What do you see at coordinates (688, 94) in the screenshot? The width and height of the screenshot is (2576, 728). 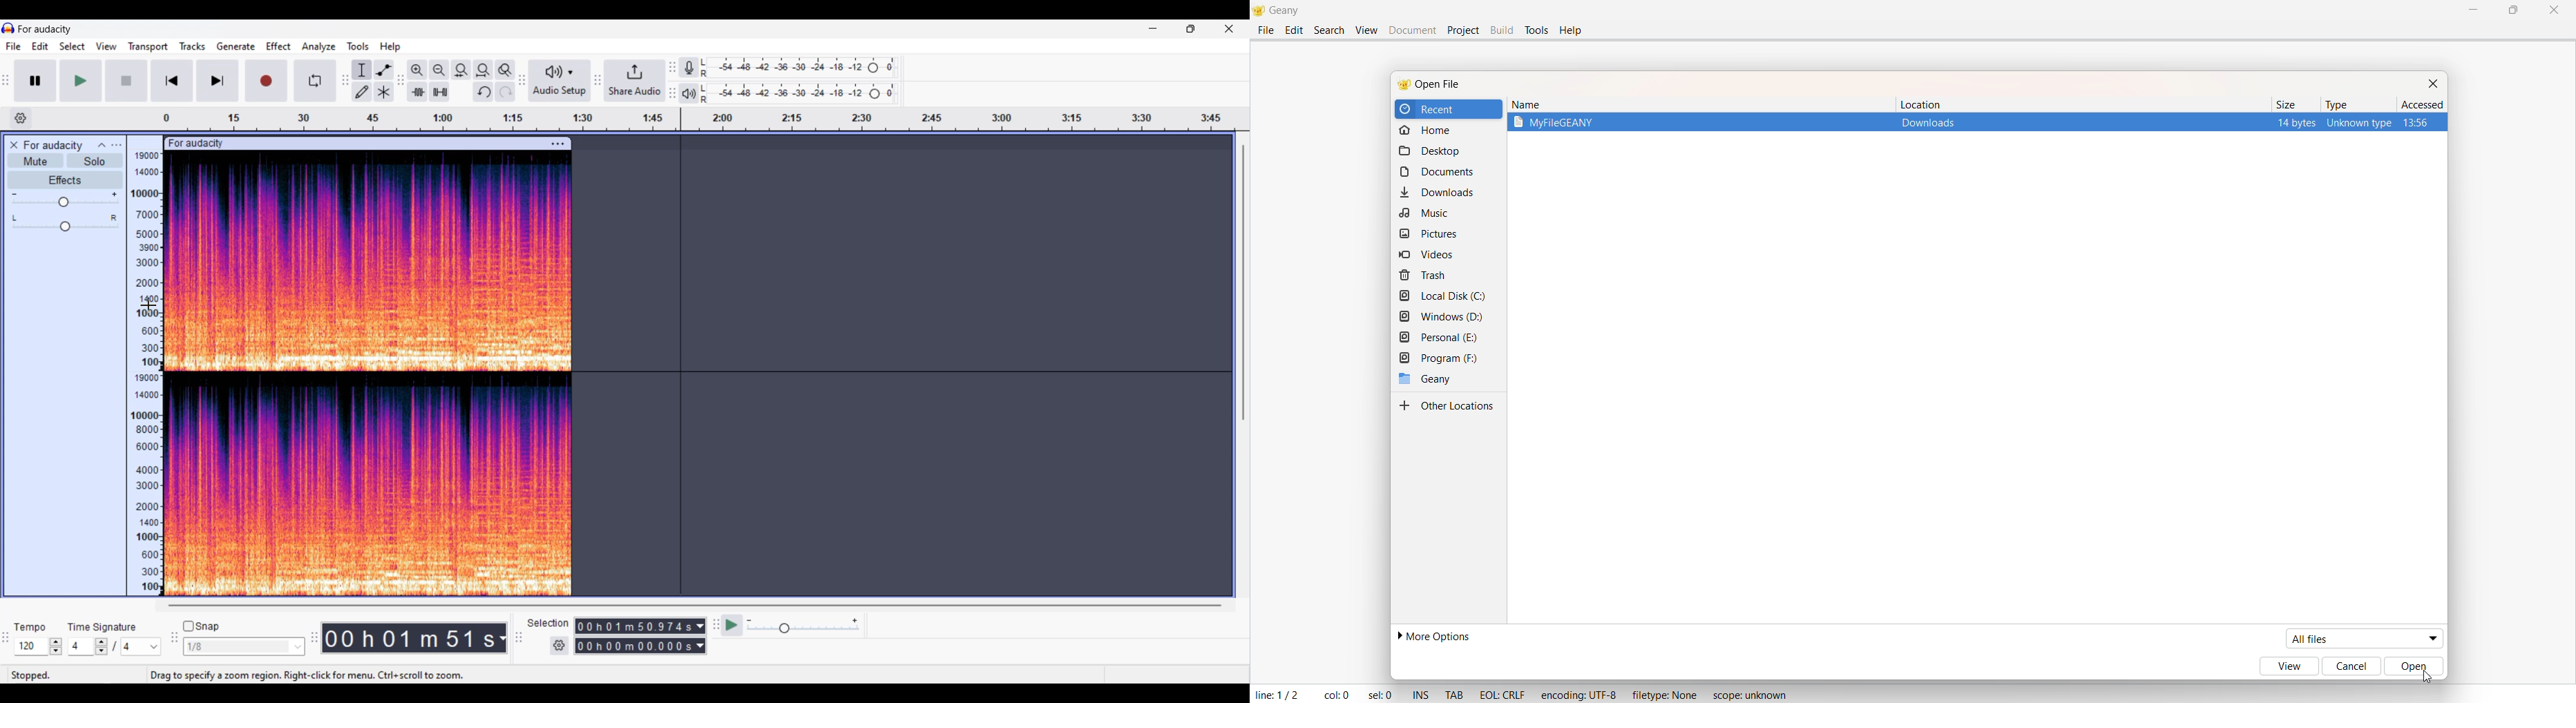 I see `Playback meter` at bounding box center [688, 94].